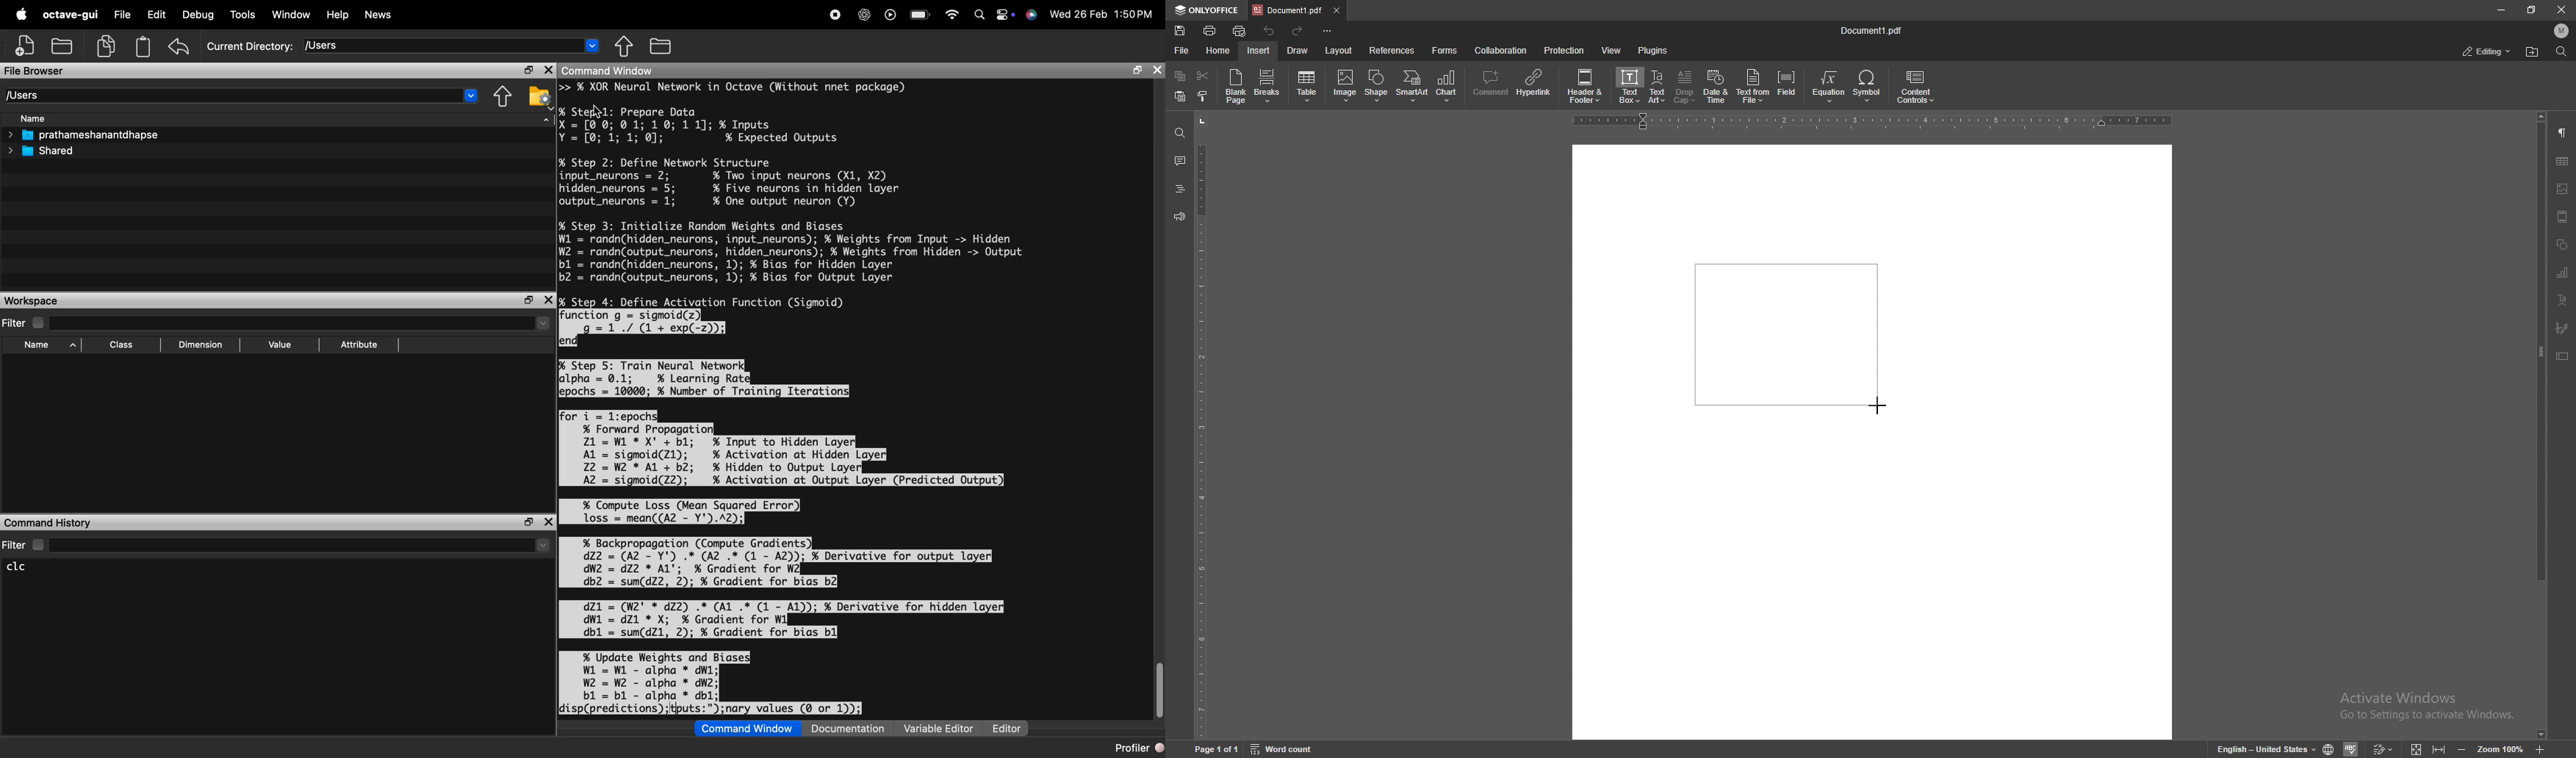 Image resolution: width=2576 pixels, height=784 pixels. What do you see at coordinates (452, 45) in the screenshot?
I see `/Users` at bounding box center [452, 45].